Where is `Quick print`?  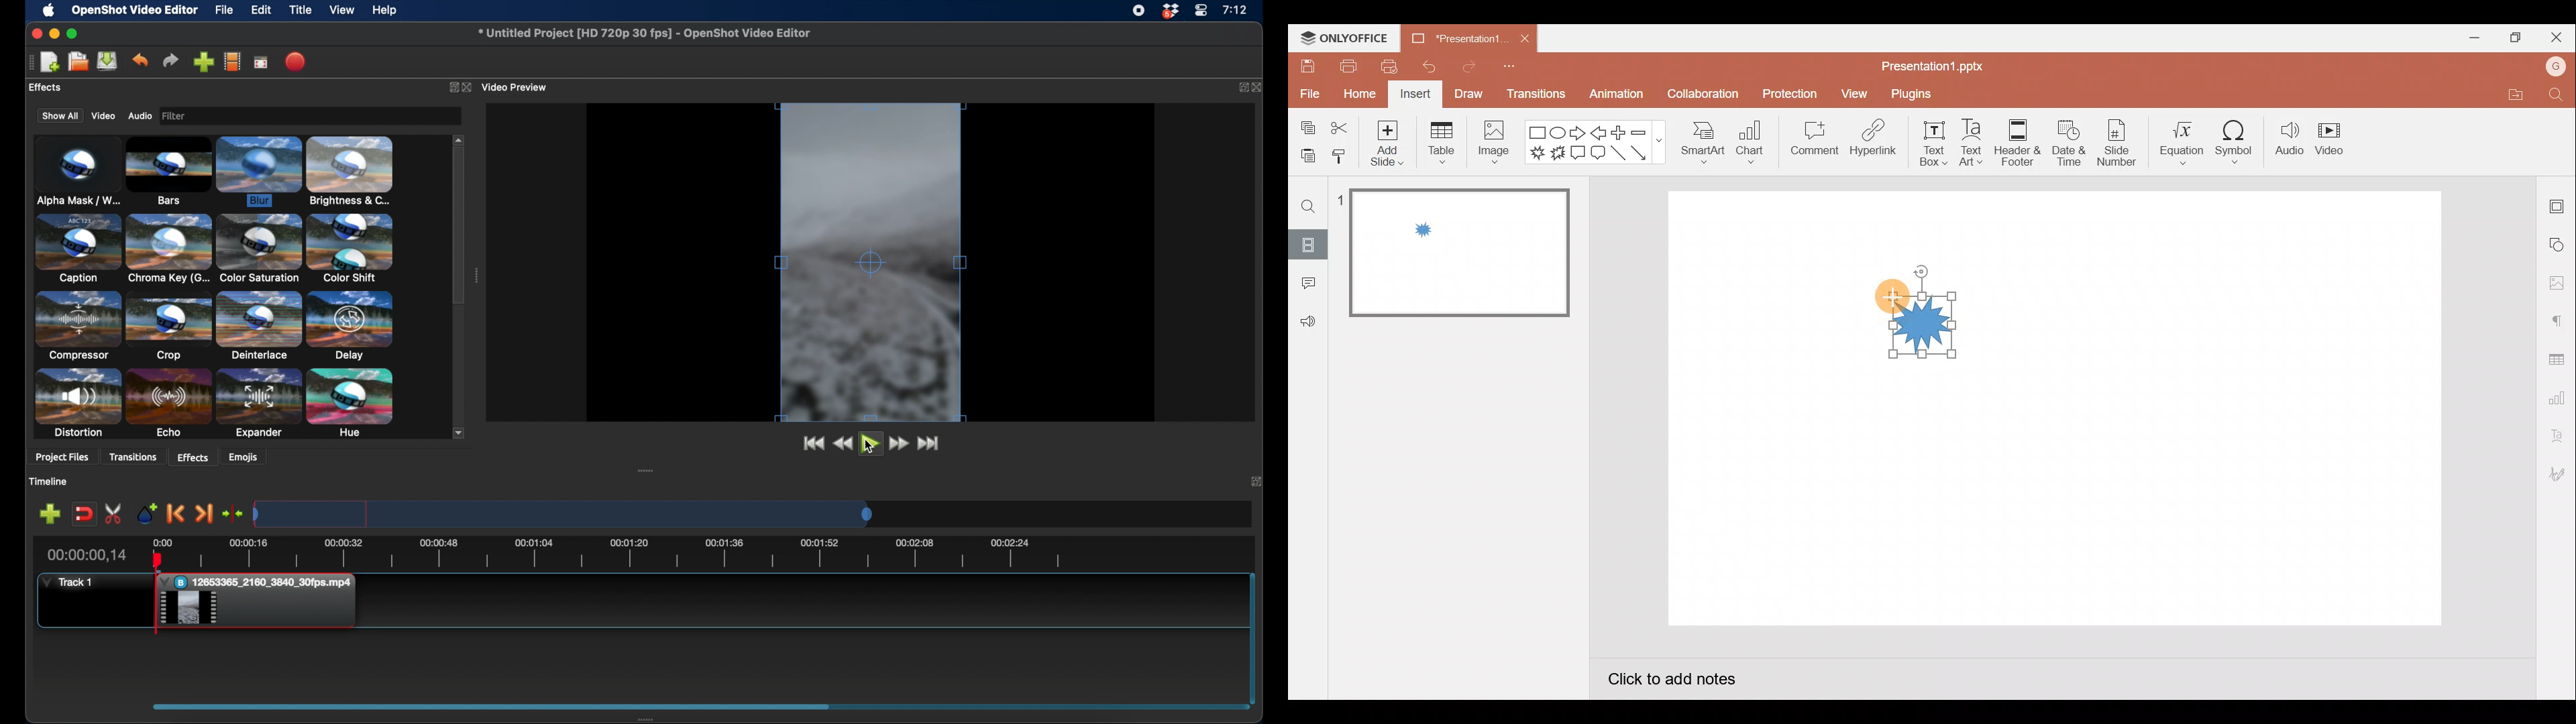
Quick print is located at coordinates (1388, 66).